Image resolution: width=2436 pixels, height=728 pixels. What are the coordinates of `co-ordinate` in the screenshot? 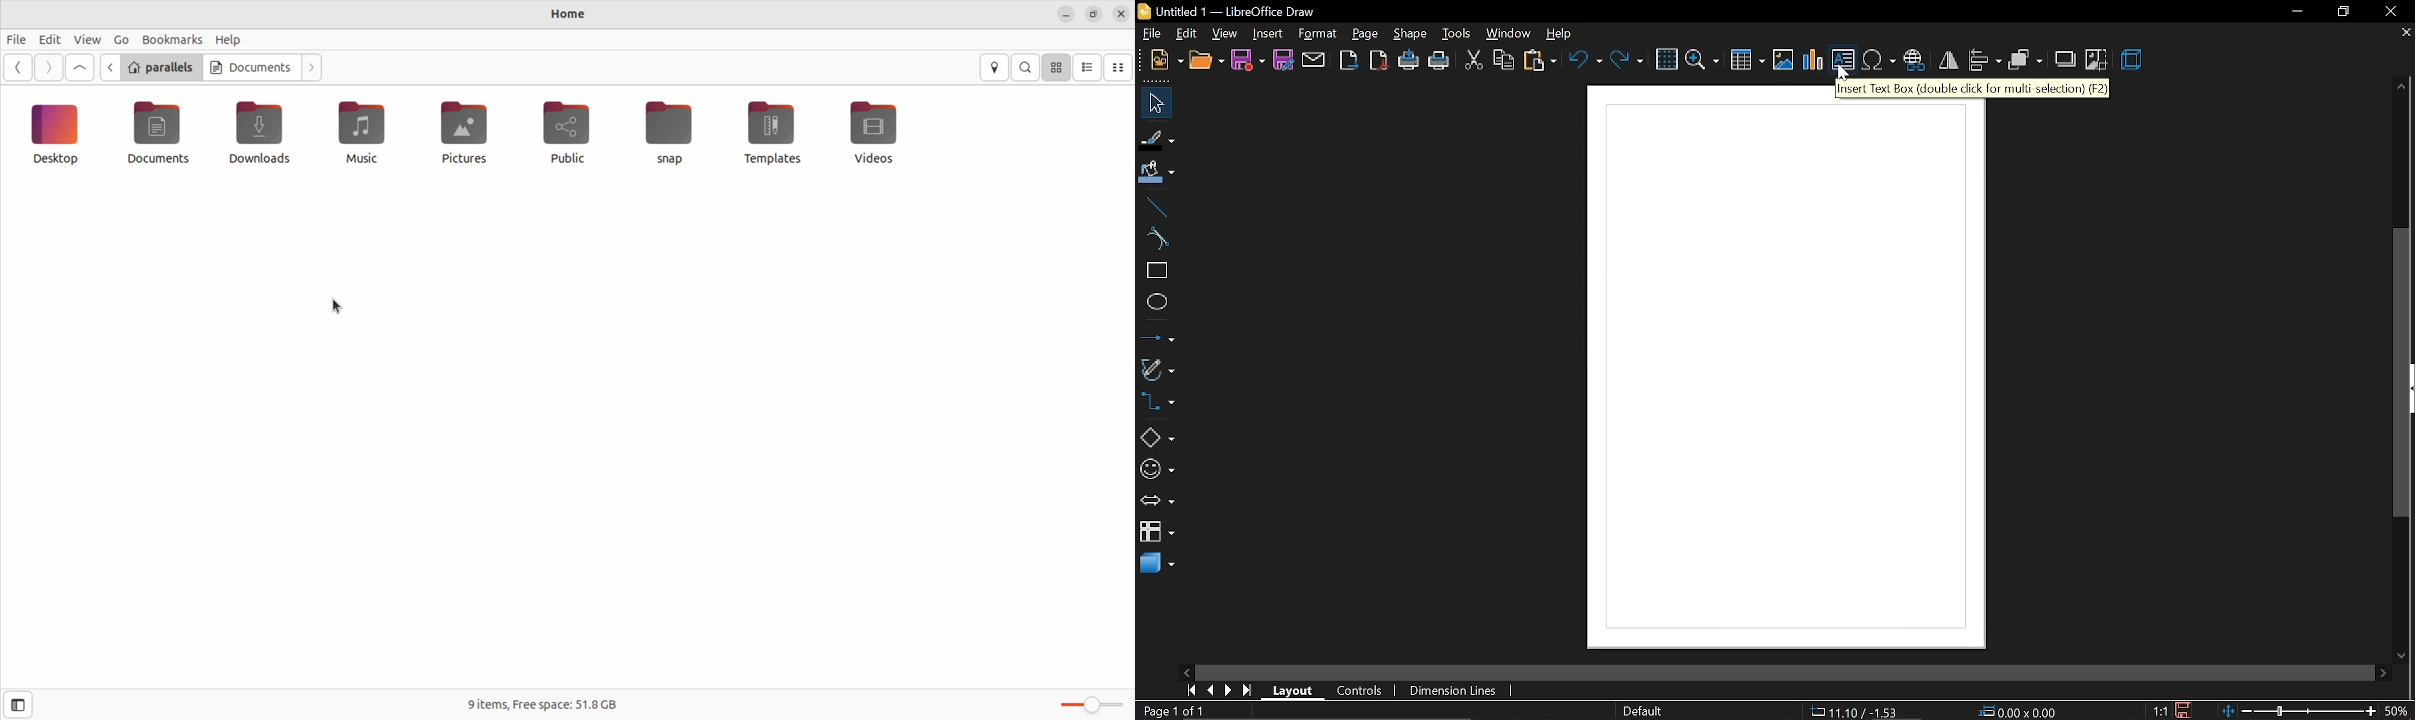 It's located at (1856, 711).